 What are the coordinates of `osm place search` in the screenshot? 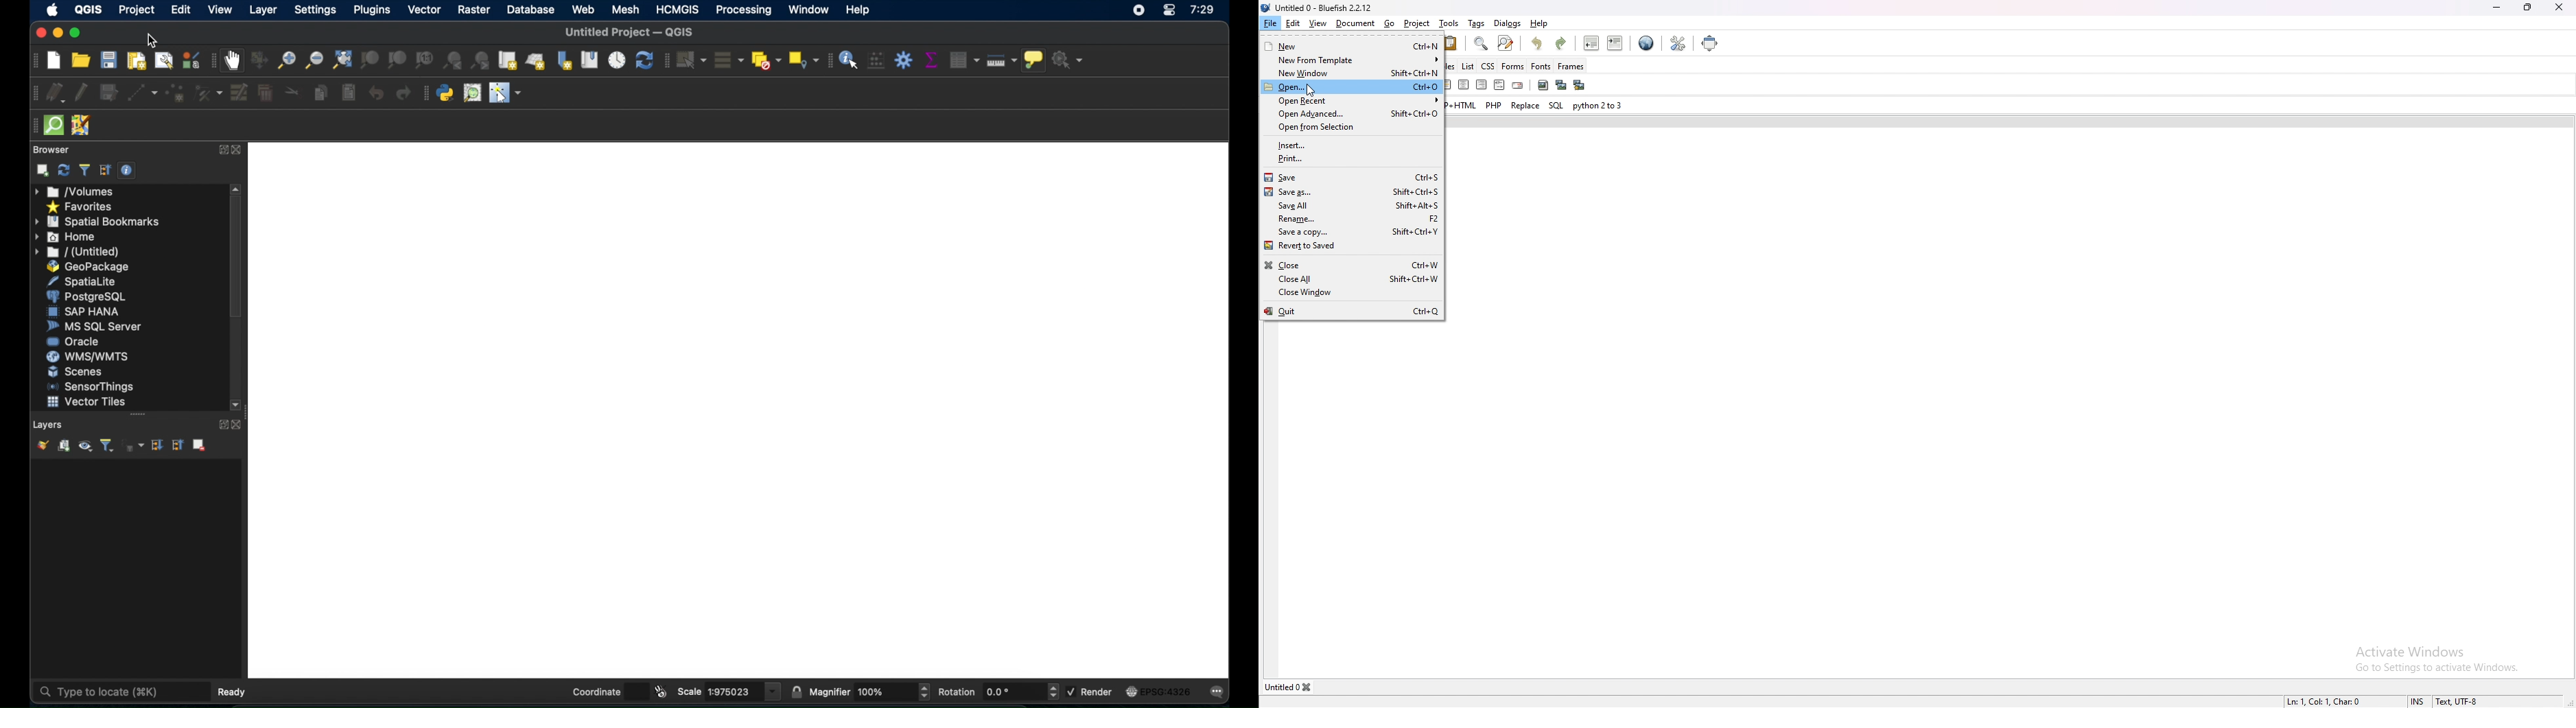 It's located at (473, 93).